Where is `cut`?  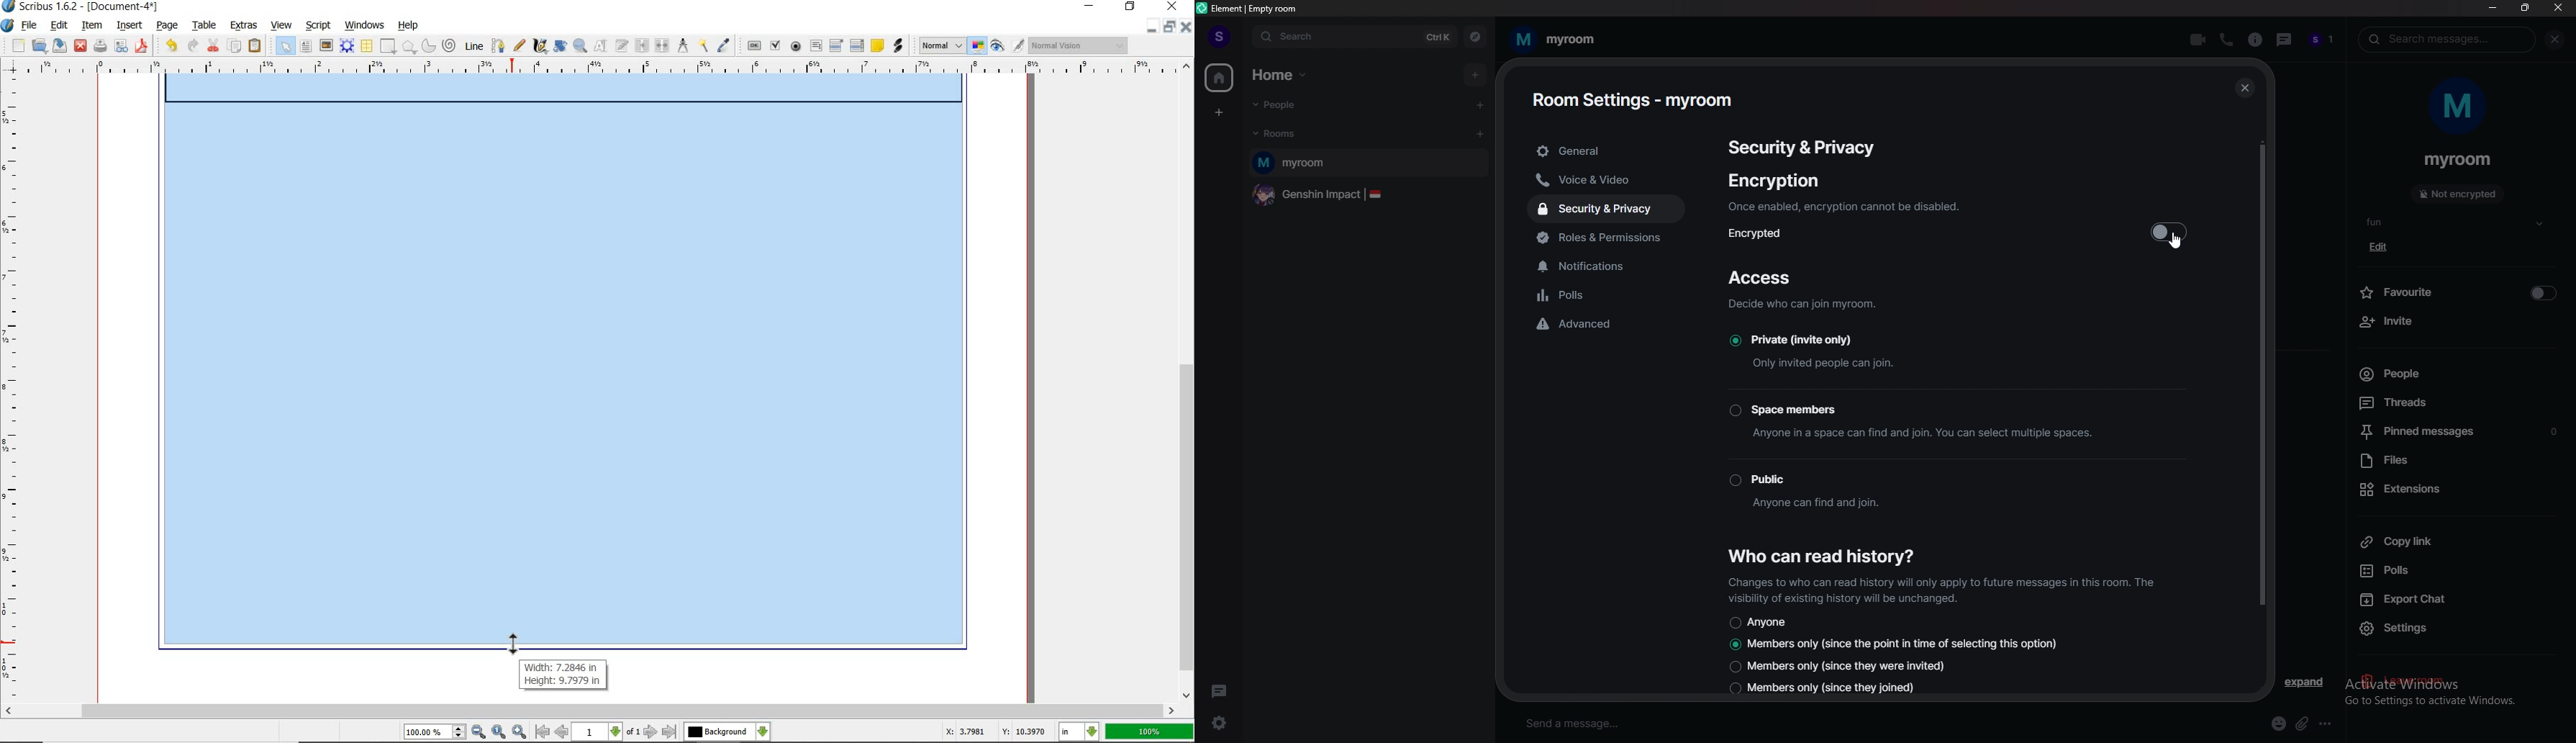 cut is located at coordinates (214, 45).